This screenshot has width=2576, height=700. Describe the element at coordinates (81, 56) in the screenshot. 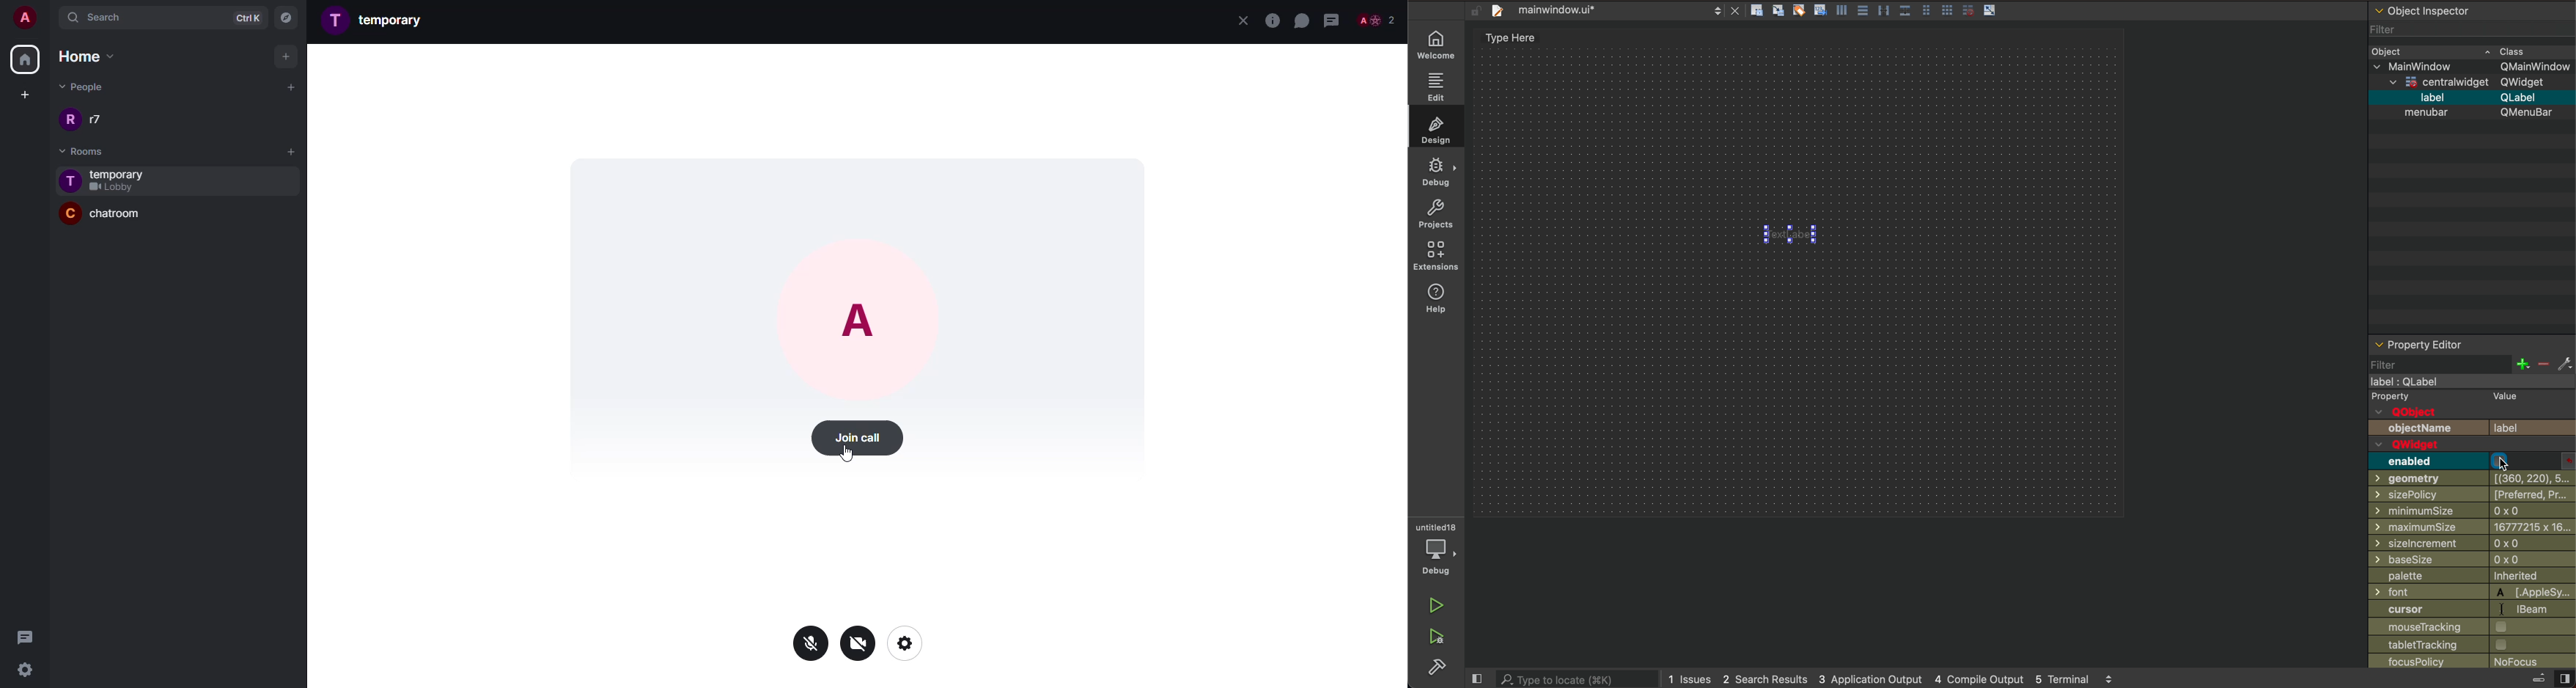

I see `home` at that location.